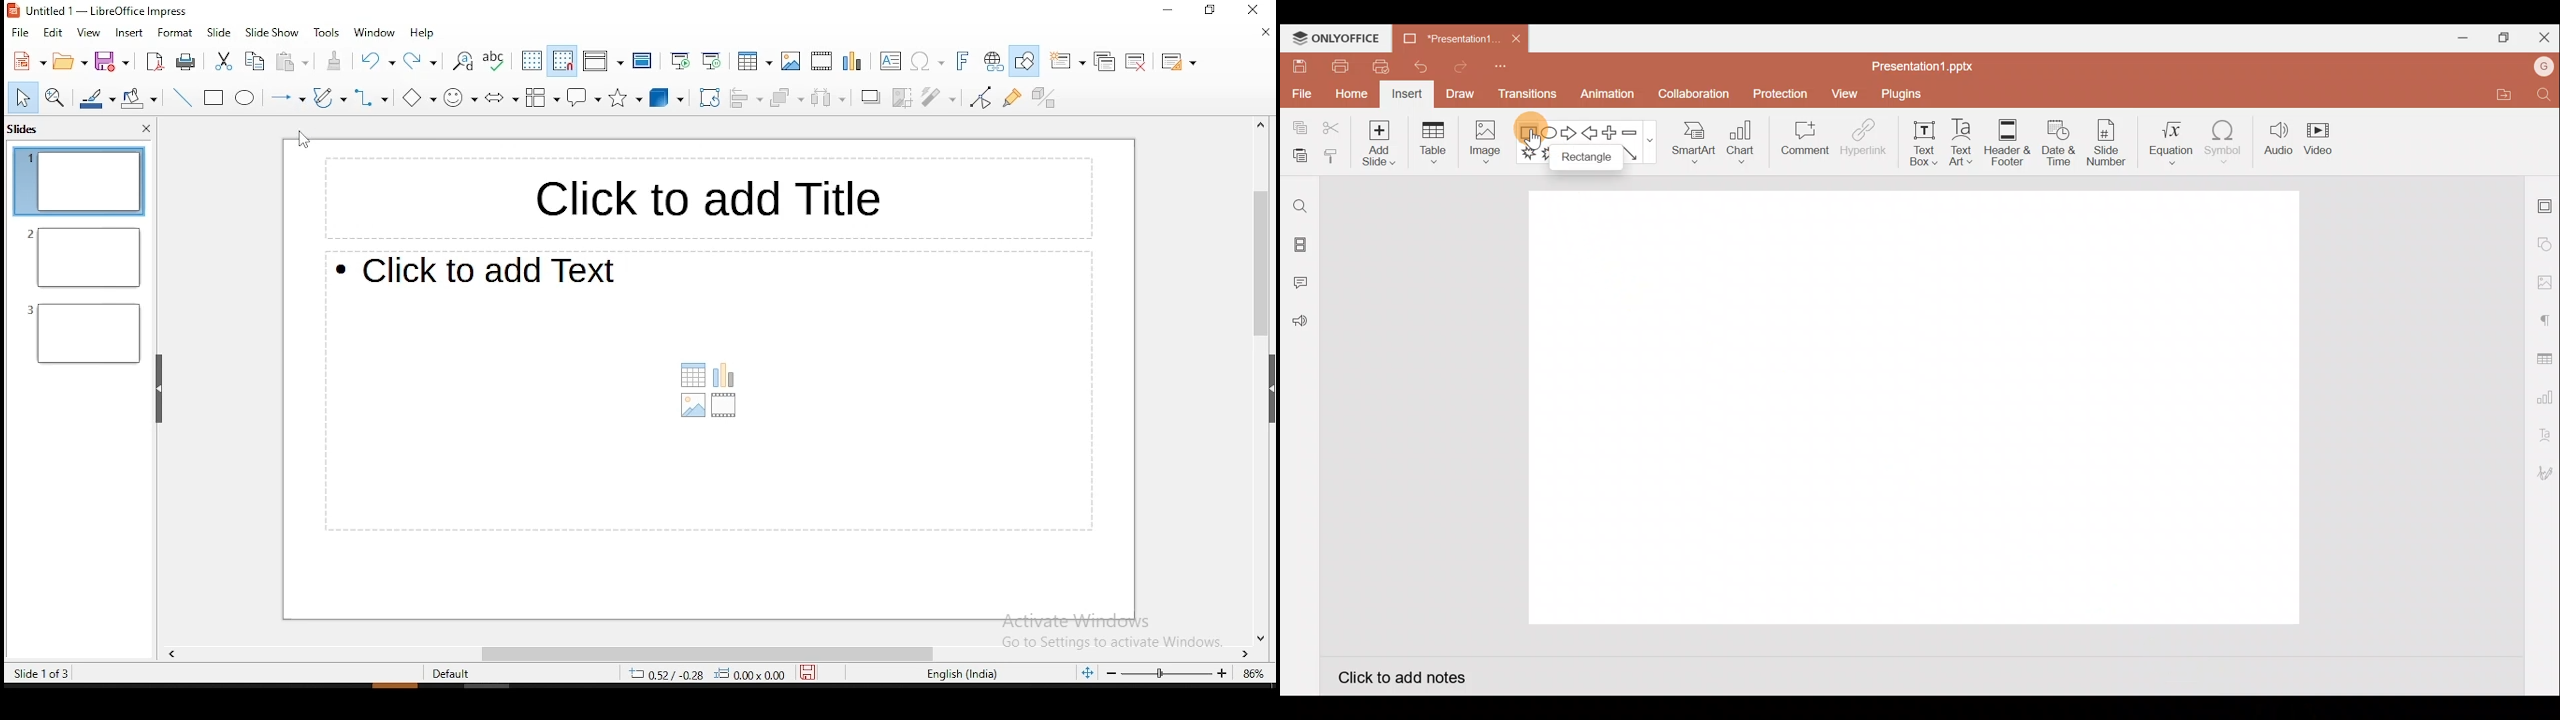 The height and width of the screenshot is (728, 2576). What do you see at coordinates (1209, 13) in the screenshot?
I see `restore` at bounding box center [1209, 13].